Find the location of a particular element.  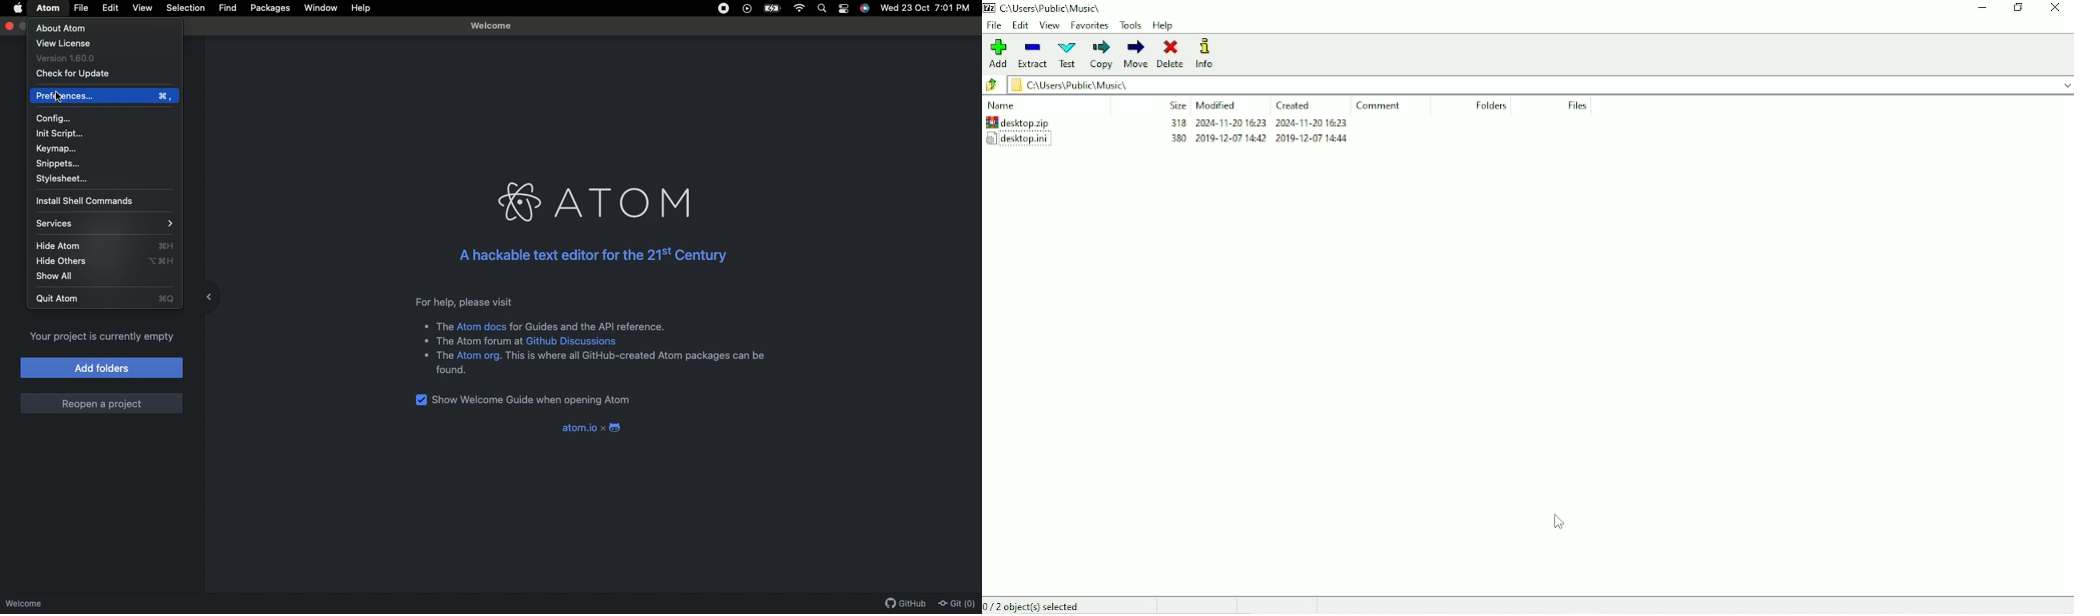

Init script is located at coordinates (61, 134).